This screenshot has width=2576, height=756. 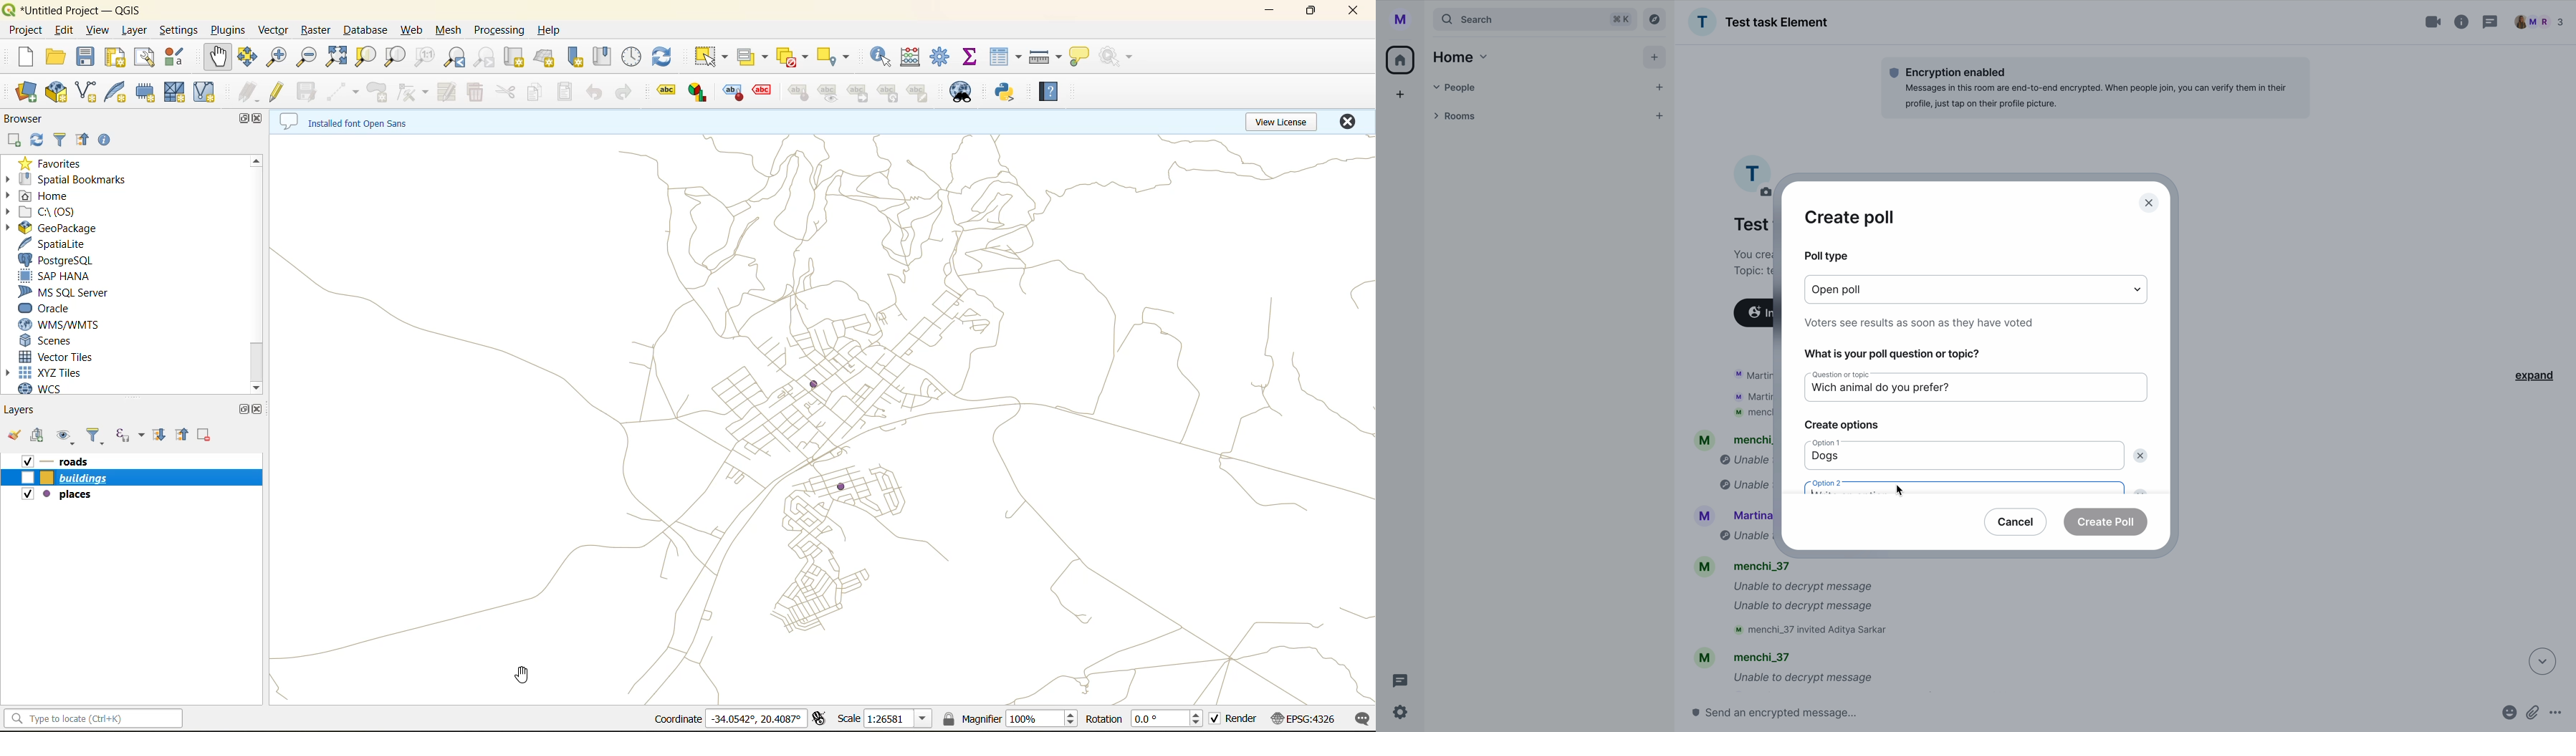 I want to click on M menchi_37
Unable to decrypt message
Unable to decrypt message
M menchi_37 invited Aditya Sarkar, so click(x=1797, y=600).